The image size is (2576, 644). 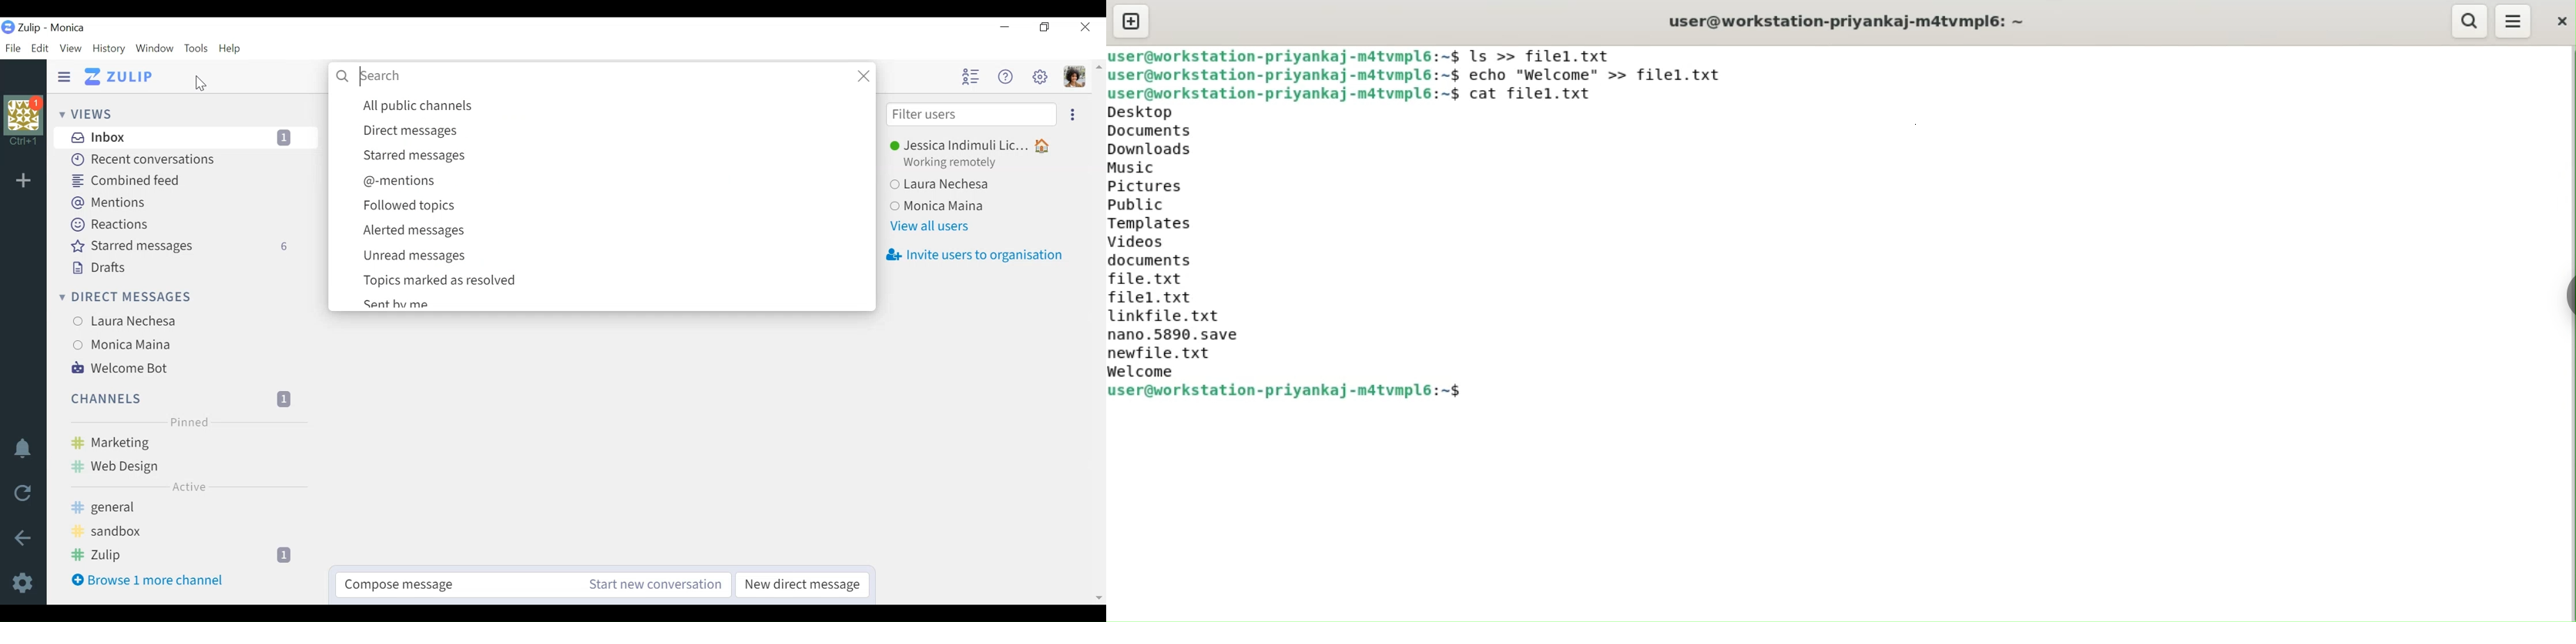 What do you see at coordinates (973, 256) in the screenshot?
I see `Invite users to organisation` at bounding box center [973, 256].